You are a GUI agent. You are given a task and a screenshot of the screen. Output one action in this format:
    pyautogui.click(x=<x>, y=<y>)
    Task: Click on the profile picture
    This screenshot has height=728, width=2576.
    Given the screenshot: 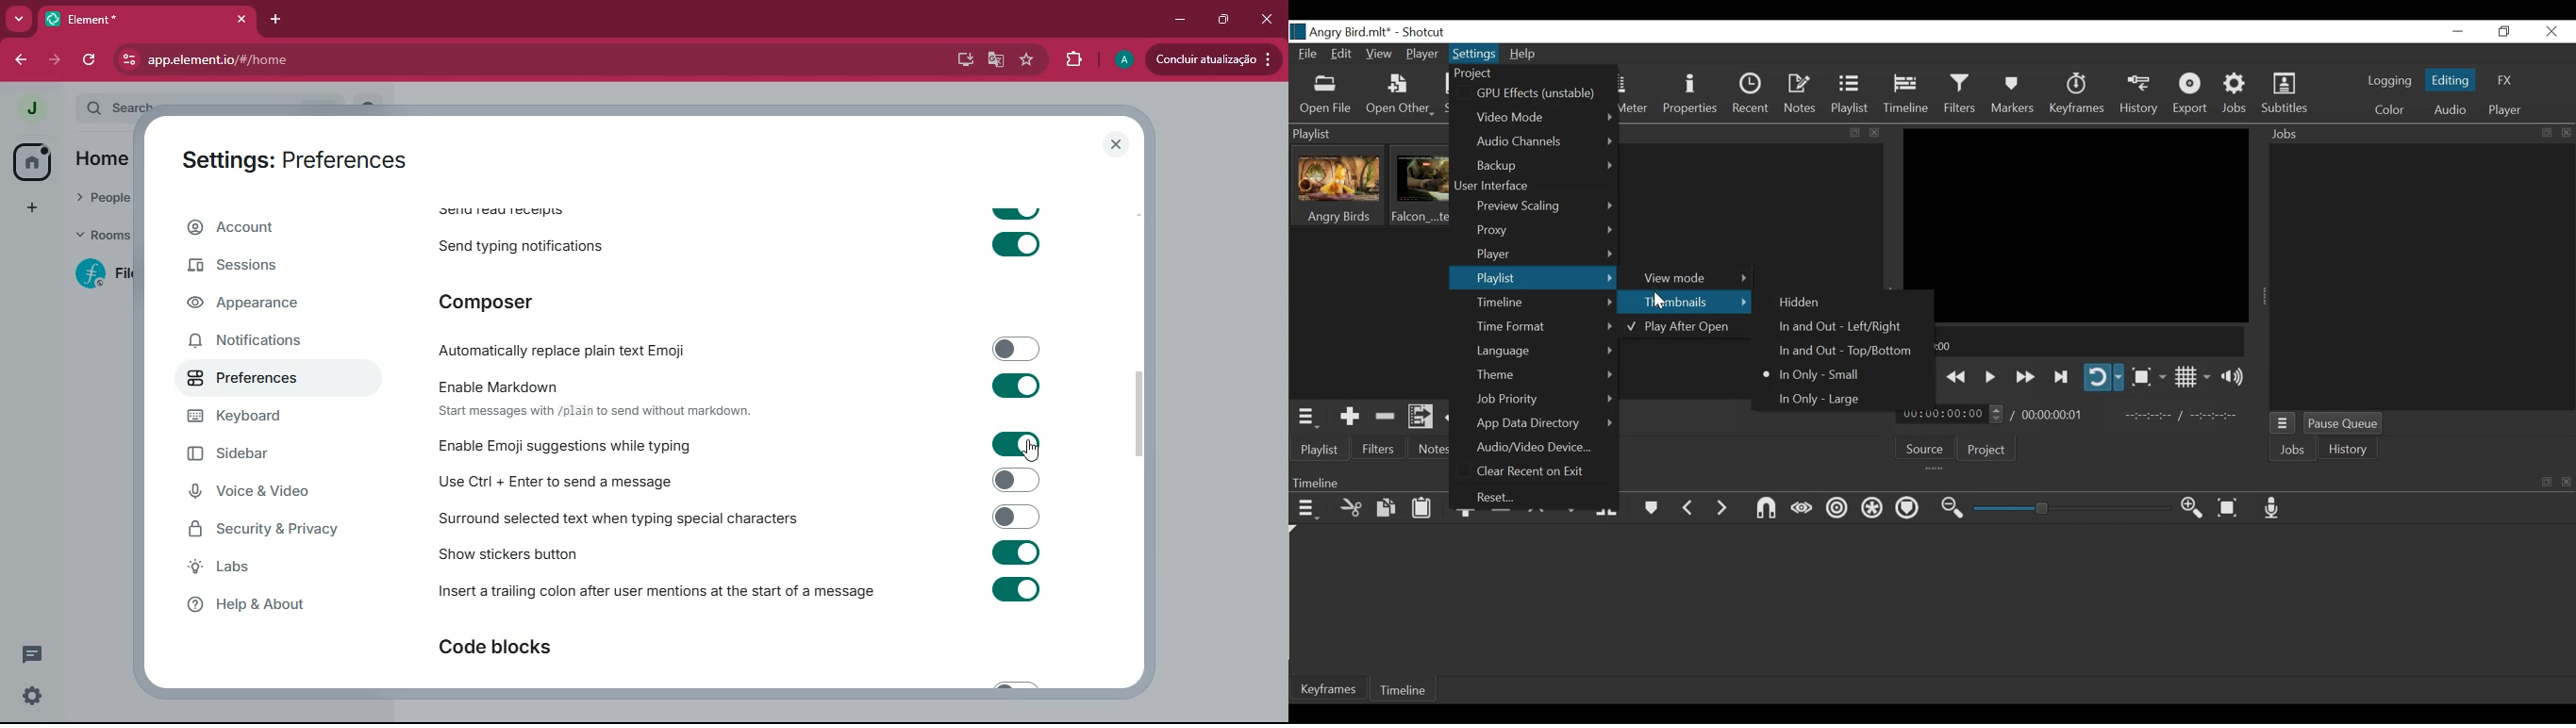 What is the action you would take?
    pyautogui.click(x=26, y=107)
    